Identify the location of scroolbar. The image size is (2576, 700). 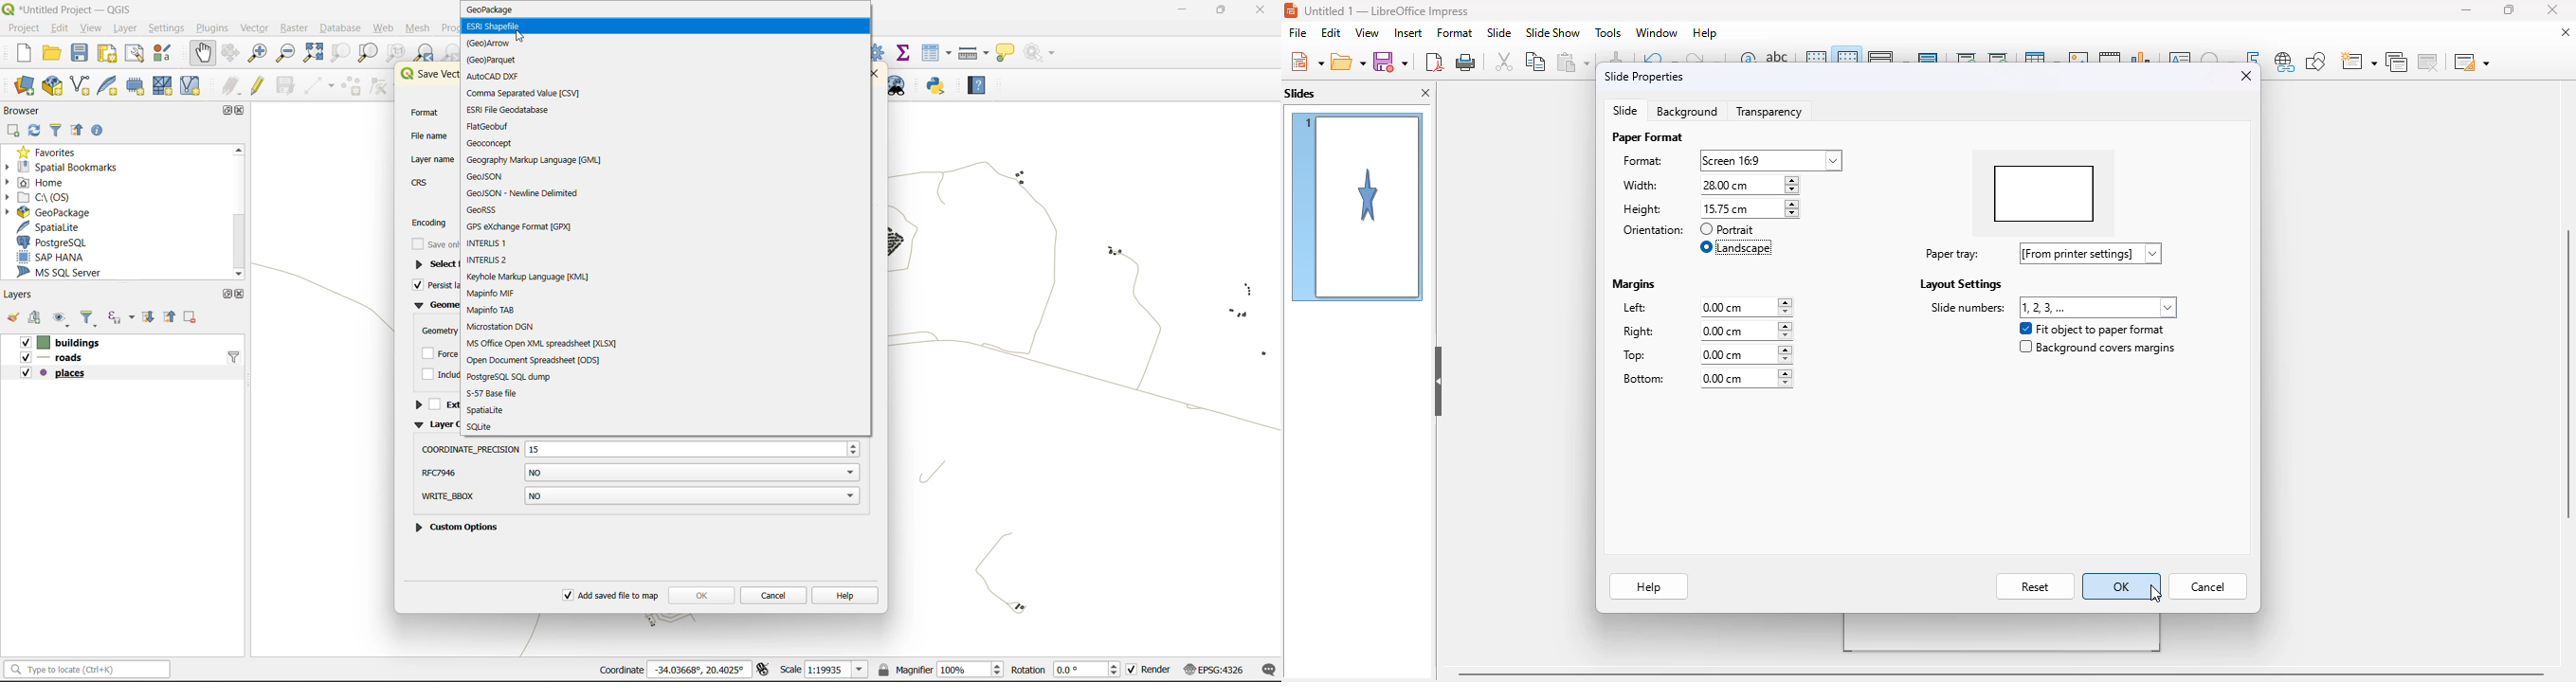
(240, 208).